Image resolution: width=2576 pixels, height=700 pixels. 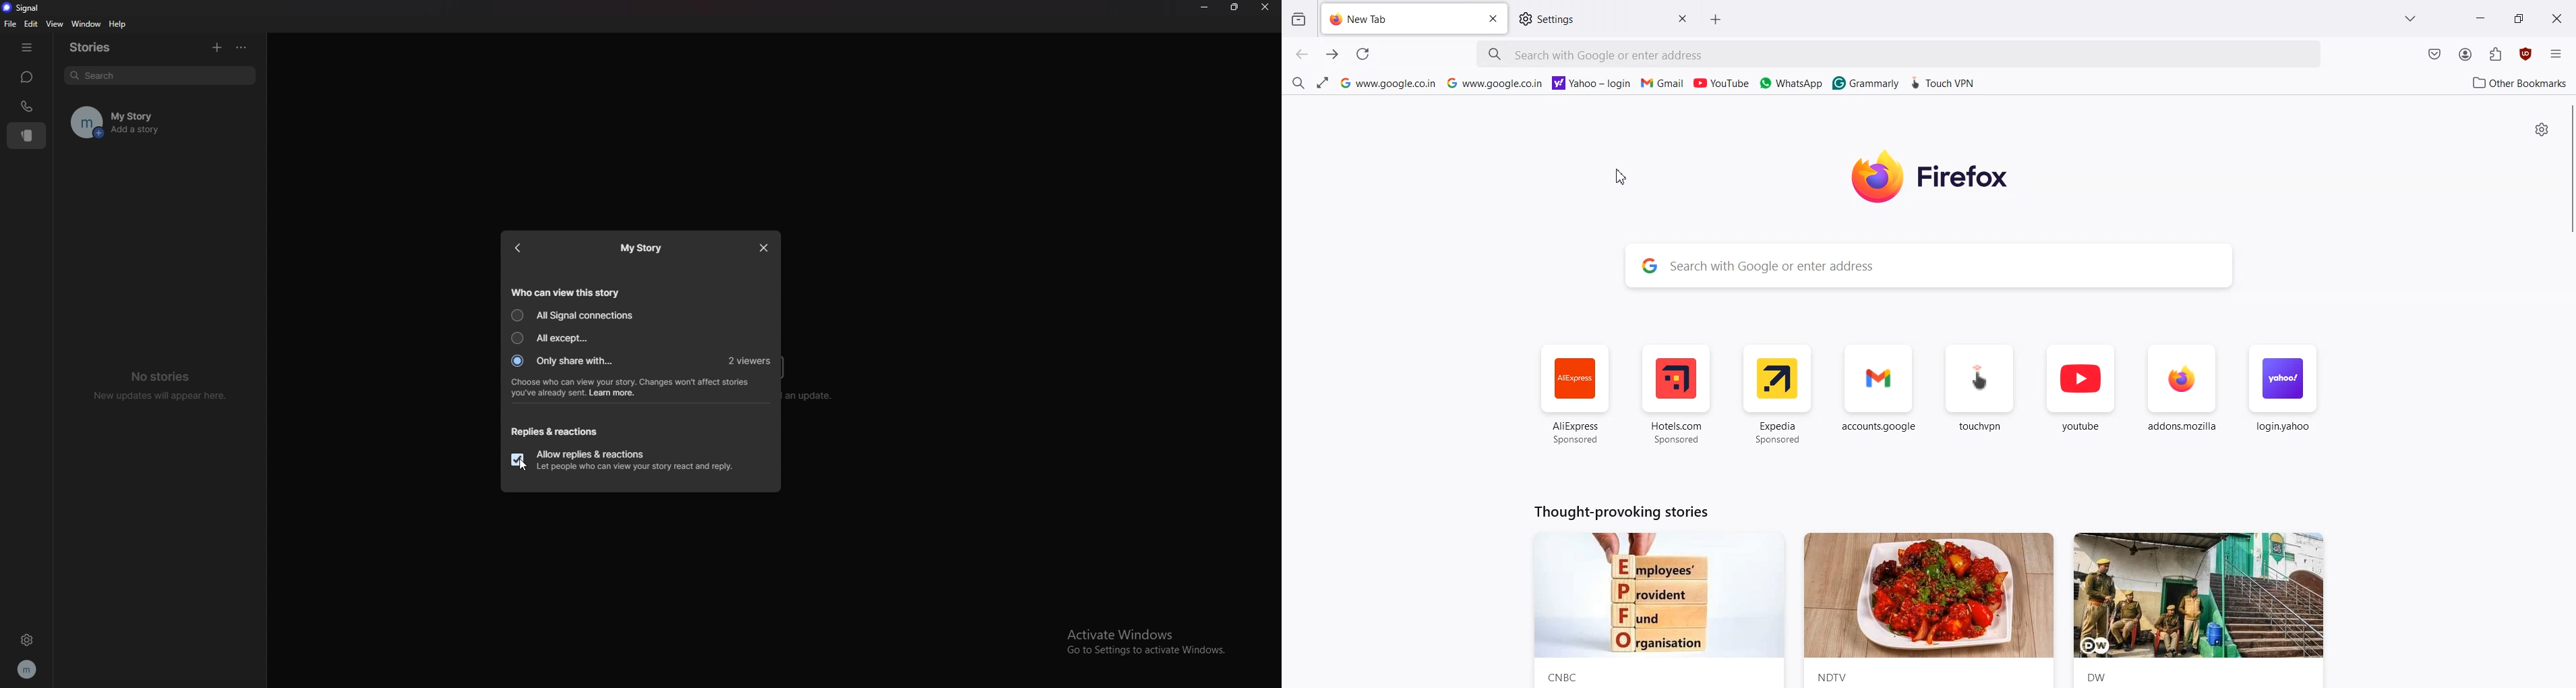 I want to click on Save to pocket, so click(x=2434, y=55).